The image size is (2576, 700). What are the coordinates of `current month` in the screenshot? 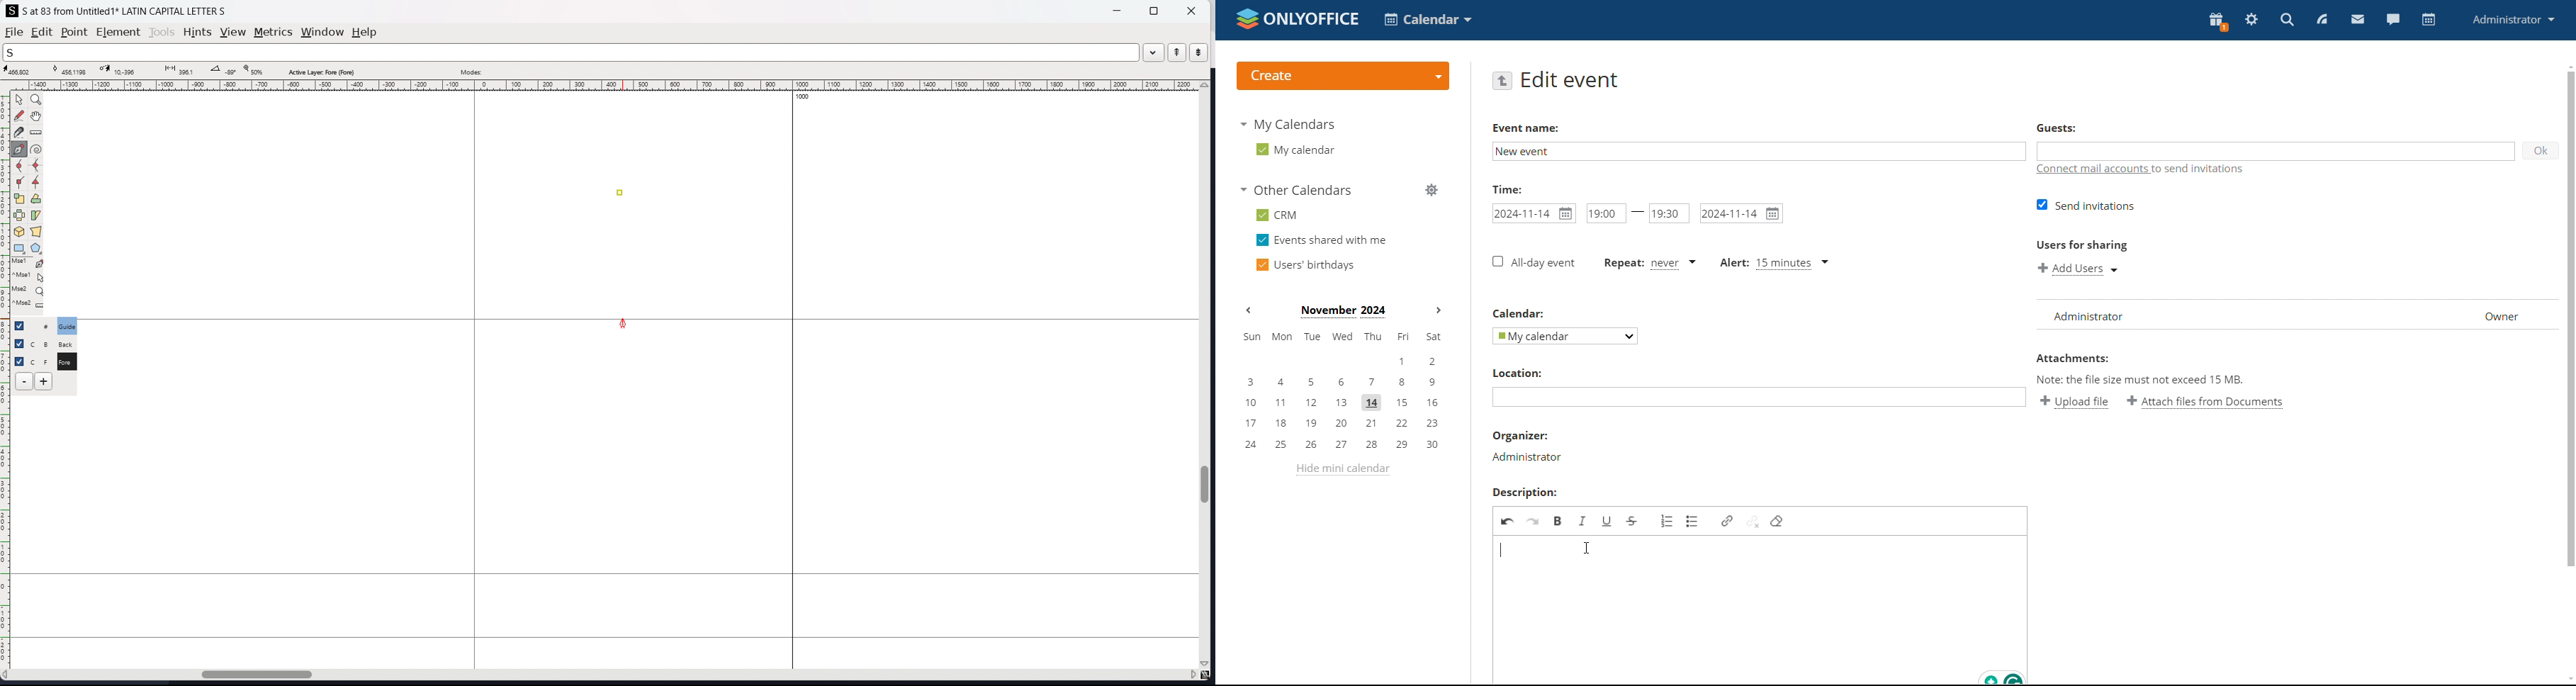 It's located at (1342, 311).